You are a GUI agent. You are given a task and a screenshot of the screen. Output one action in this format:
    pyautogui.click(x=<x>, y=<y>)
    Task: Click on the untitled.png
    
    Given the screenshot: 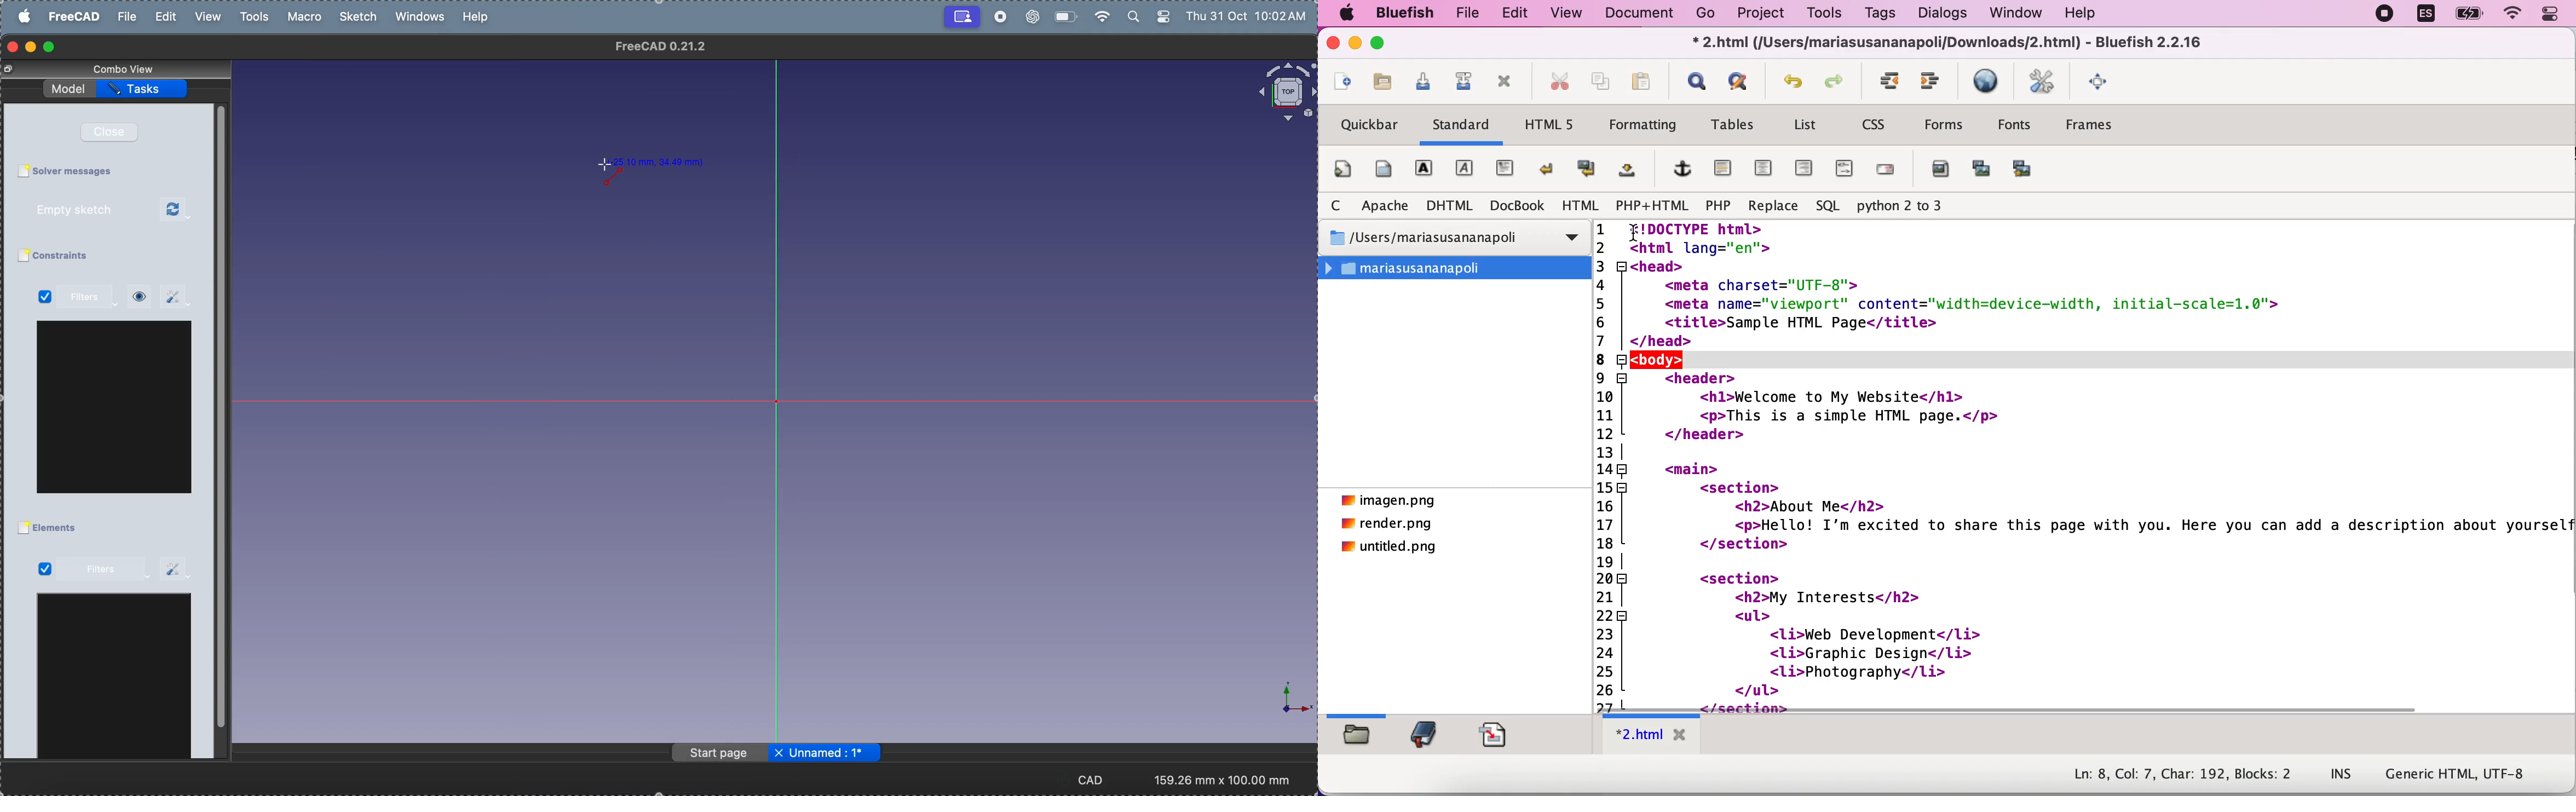 What is the action you would take?
    pyautogui.click(x=1391, y=550)
    